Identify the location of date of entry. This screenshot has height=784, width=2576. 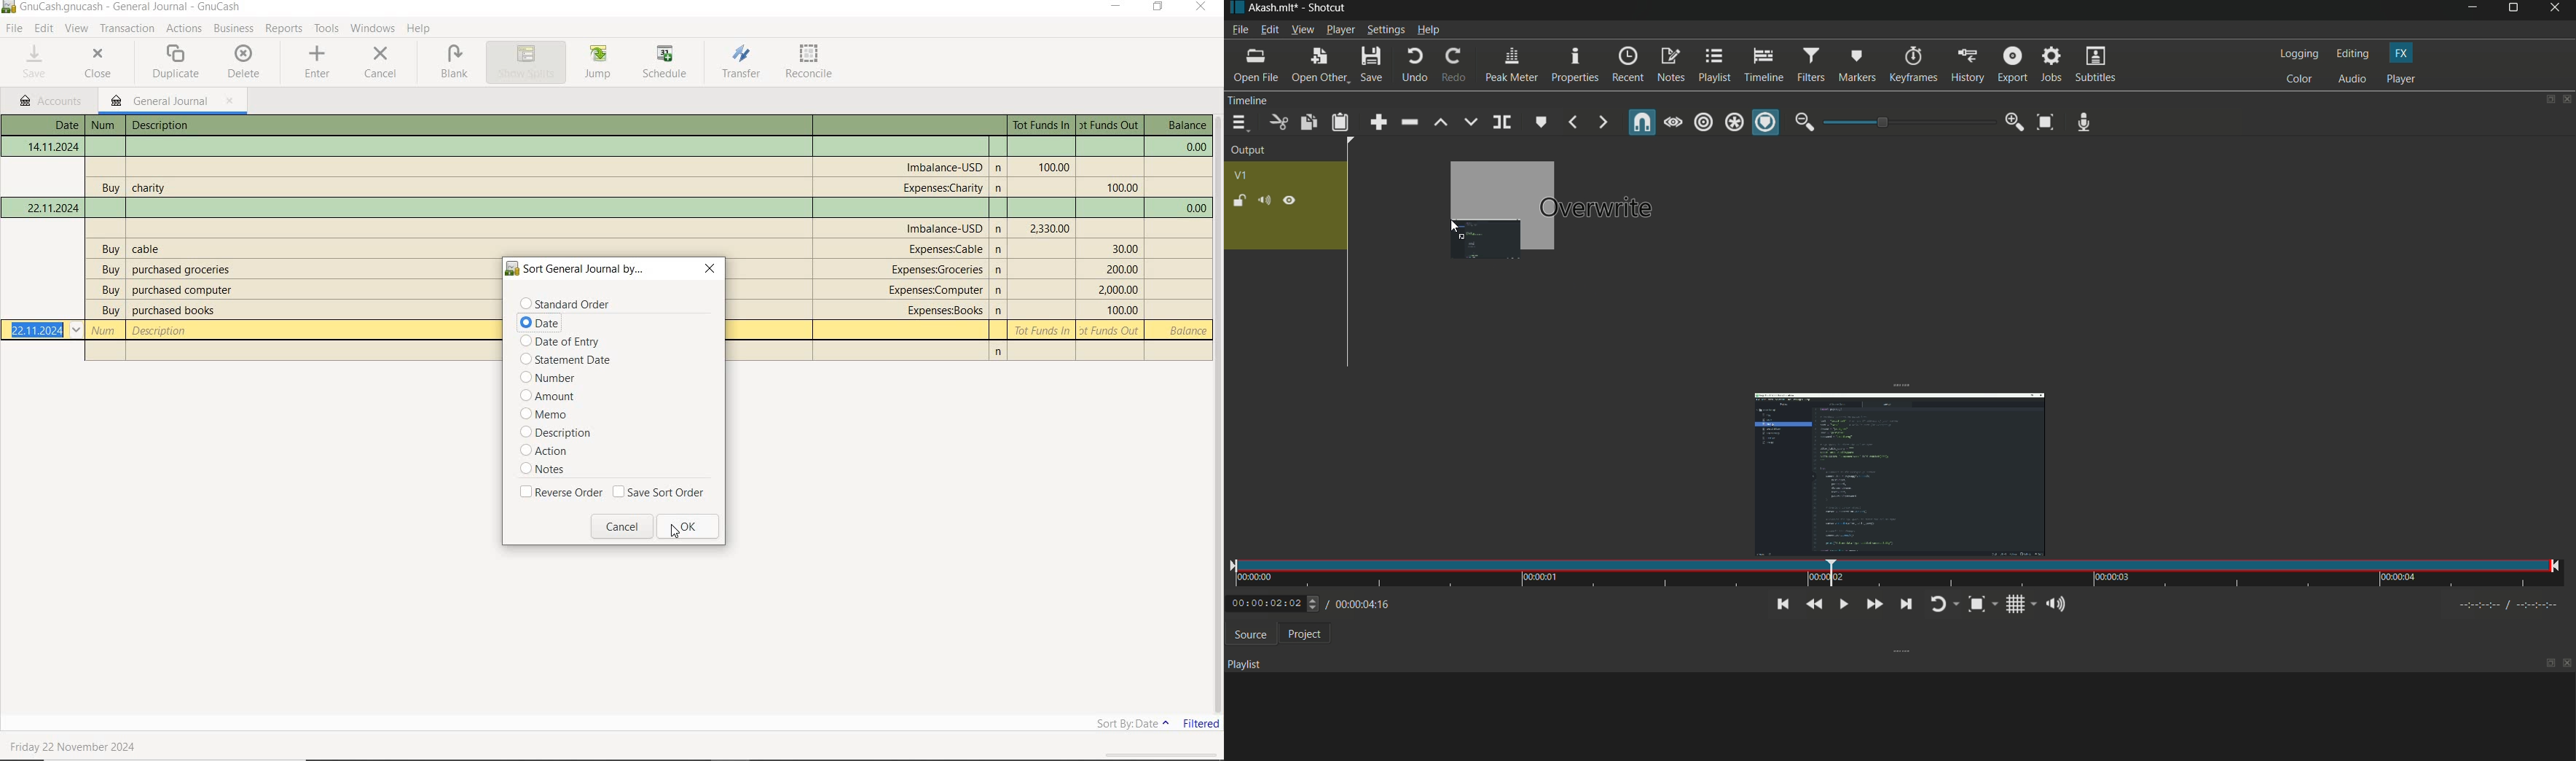
(563, 342).